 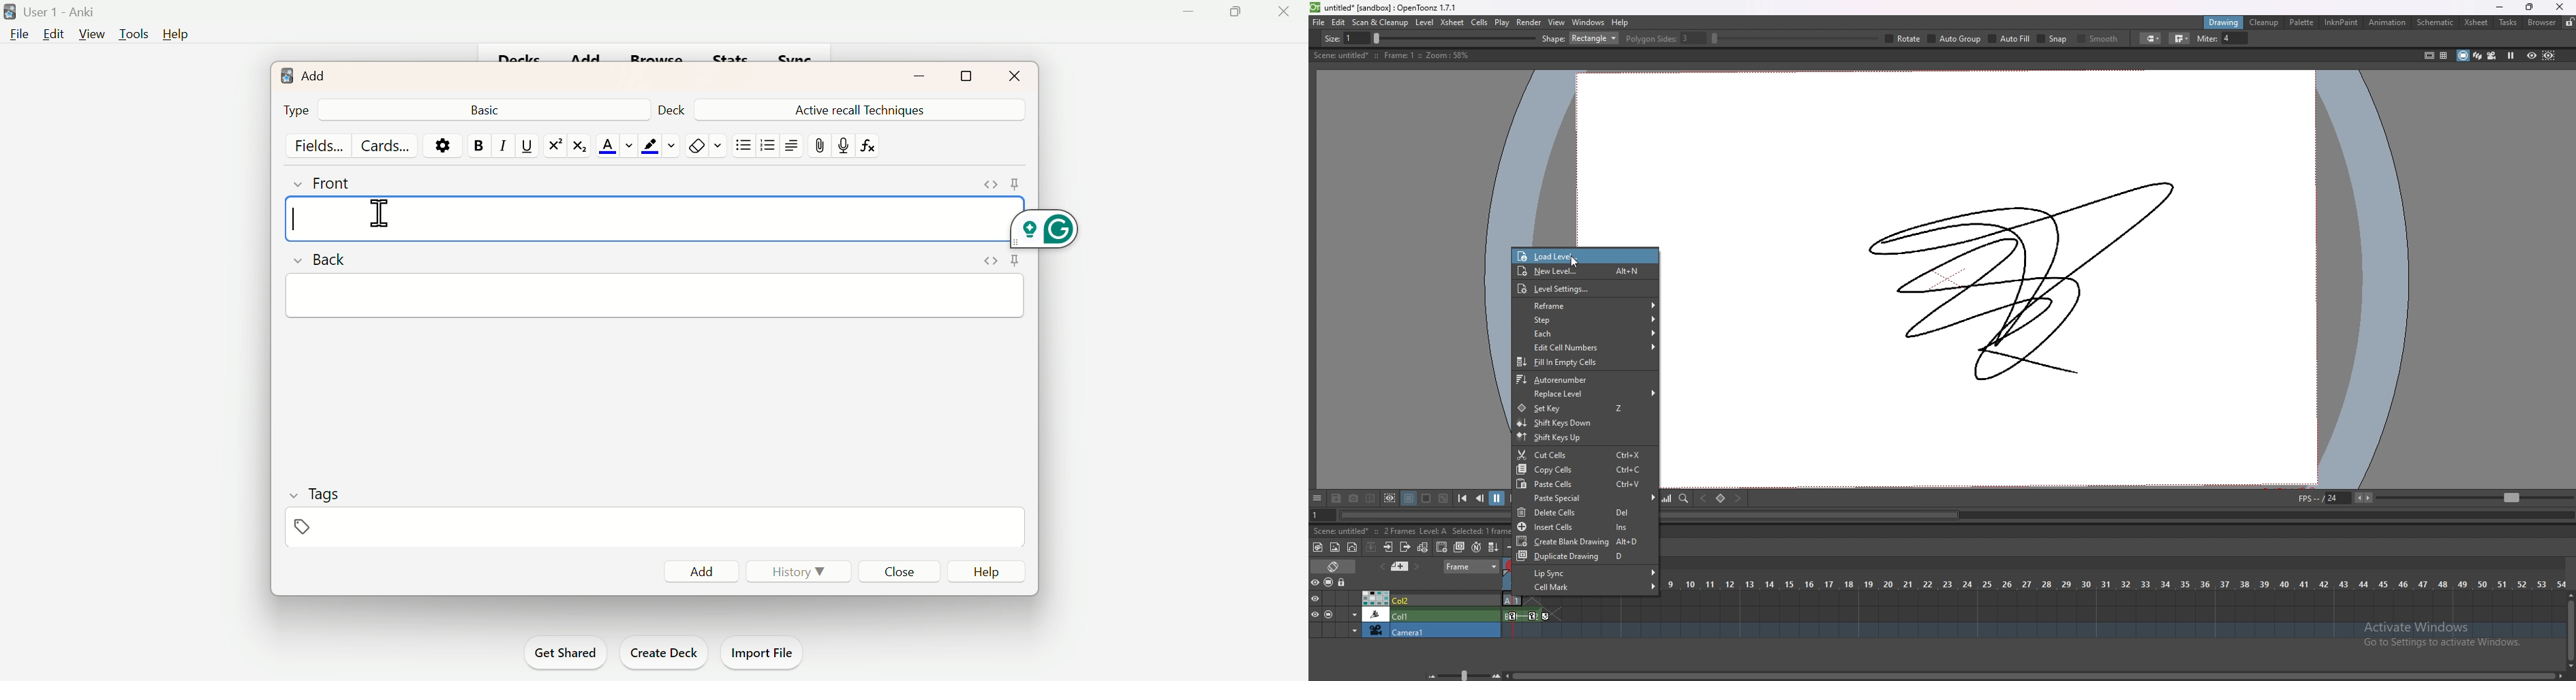 I want to click on fx, so click(x=877, y=151).